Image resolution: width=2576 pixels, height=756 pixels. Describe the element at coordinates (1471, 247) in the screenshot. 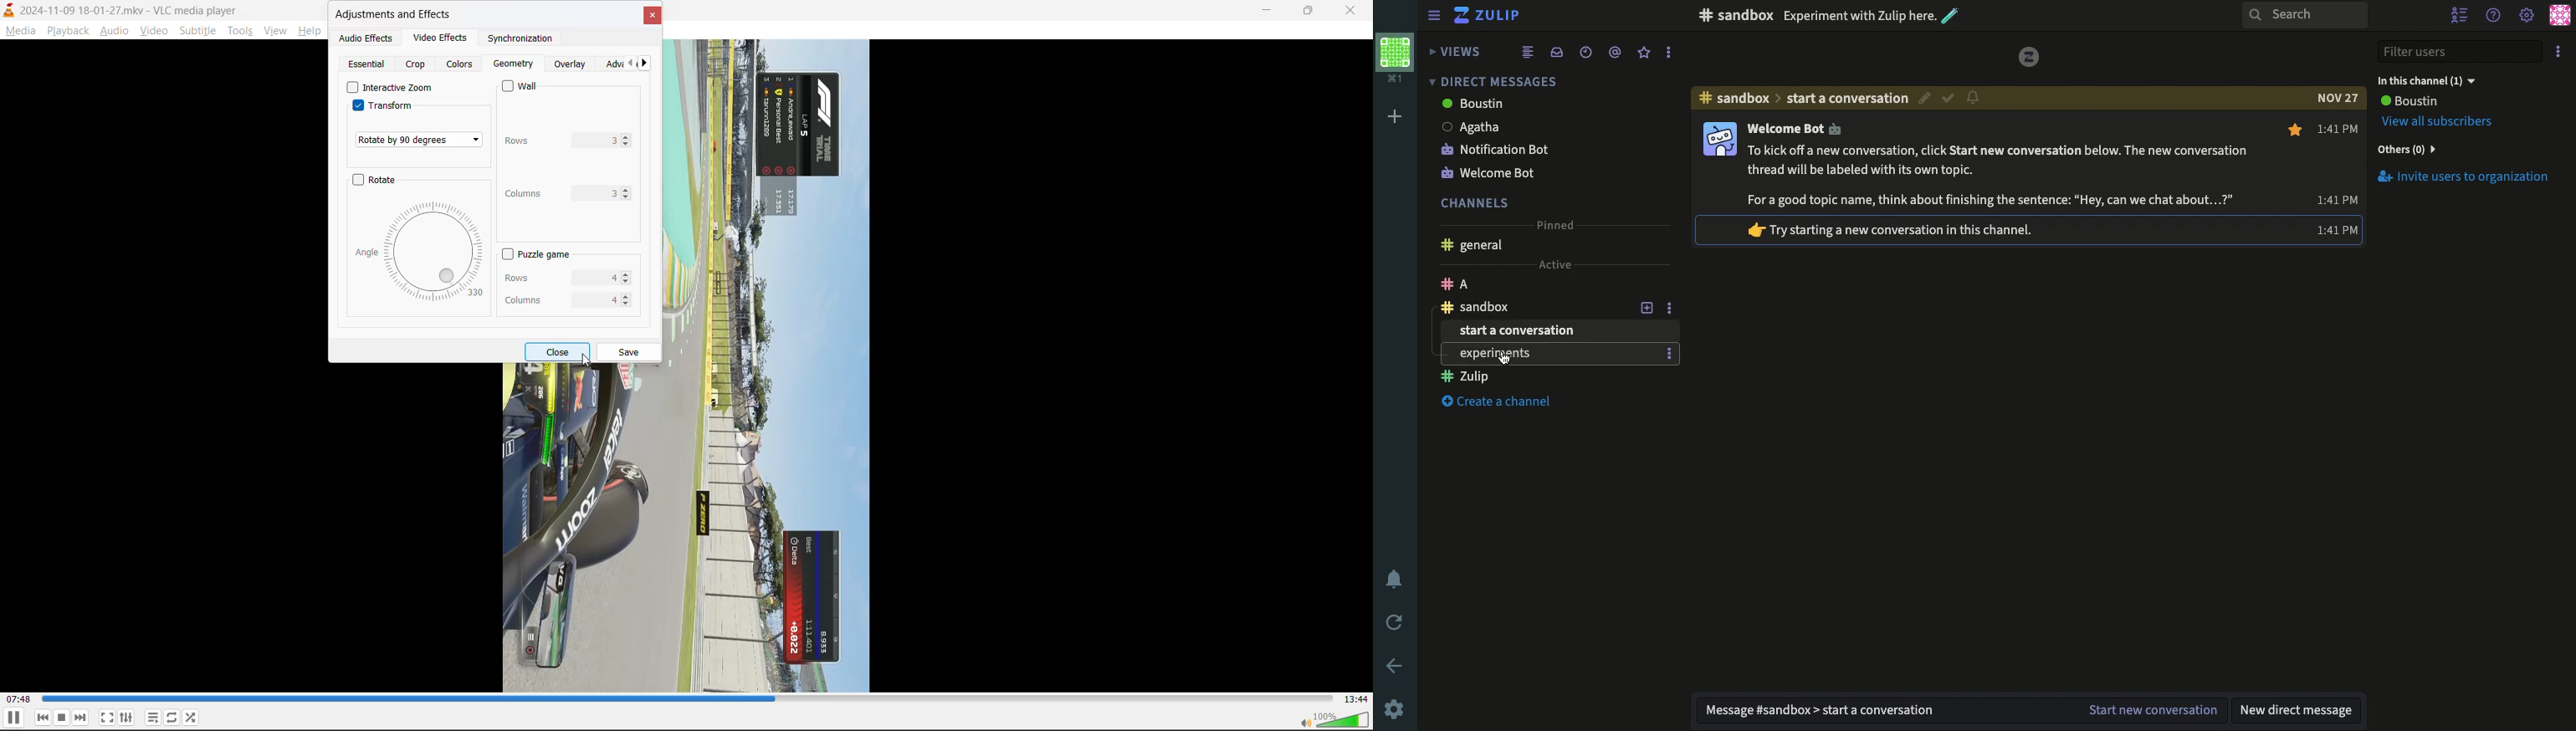

I see `General` at that location.